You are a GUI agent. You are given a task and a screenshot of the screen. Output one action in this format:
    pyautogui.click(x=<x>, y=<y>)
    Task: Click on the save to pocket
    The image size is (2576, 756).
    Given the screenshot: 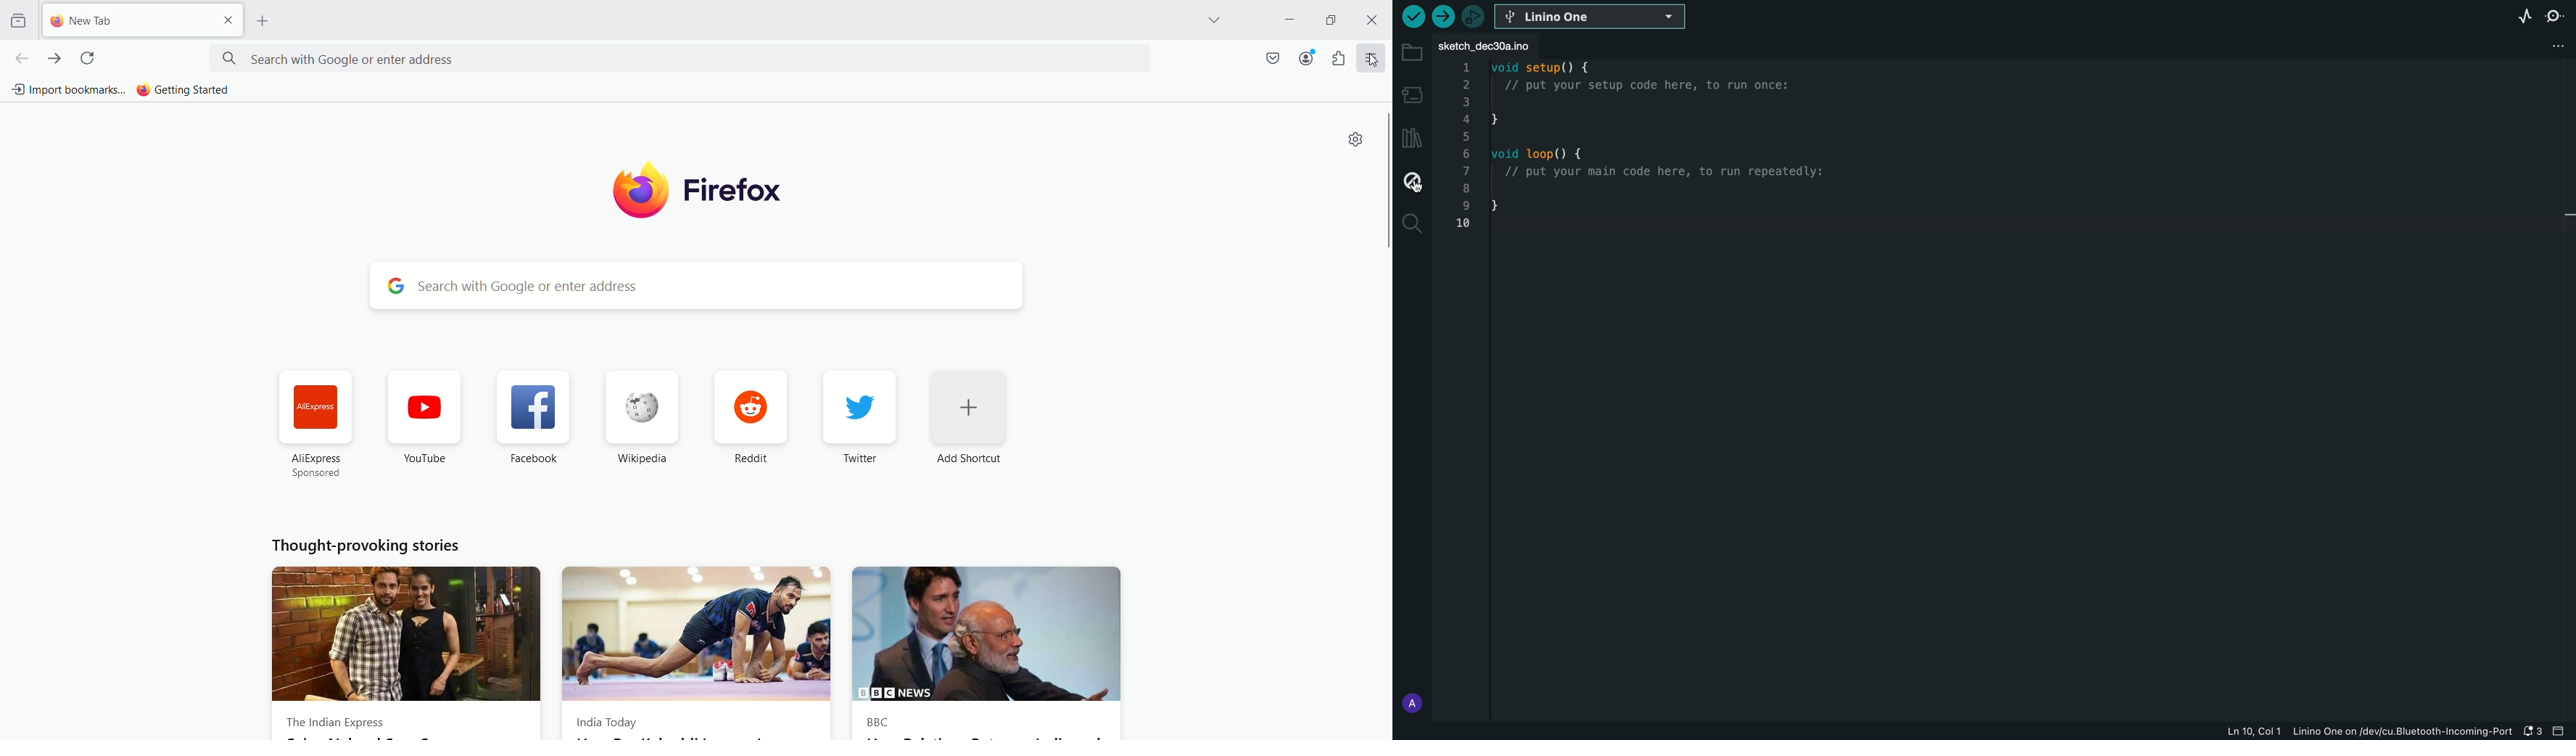 What is the action you would take?
    pyautogui.click(x=1268, y=57)
    